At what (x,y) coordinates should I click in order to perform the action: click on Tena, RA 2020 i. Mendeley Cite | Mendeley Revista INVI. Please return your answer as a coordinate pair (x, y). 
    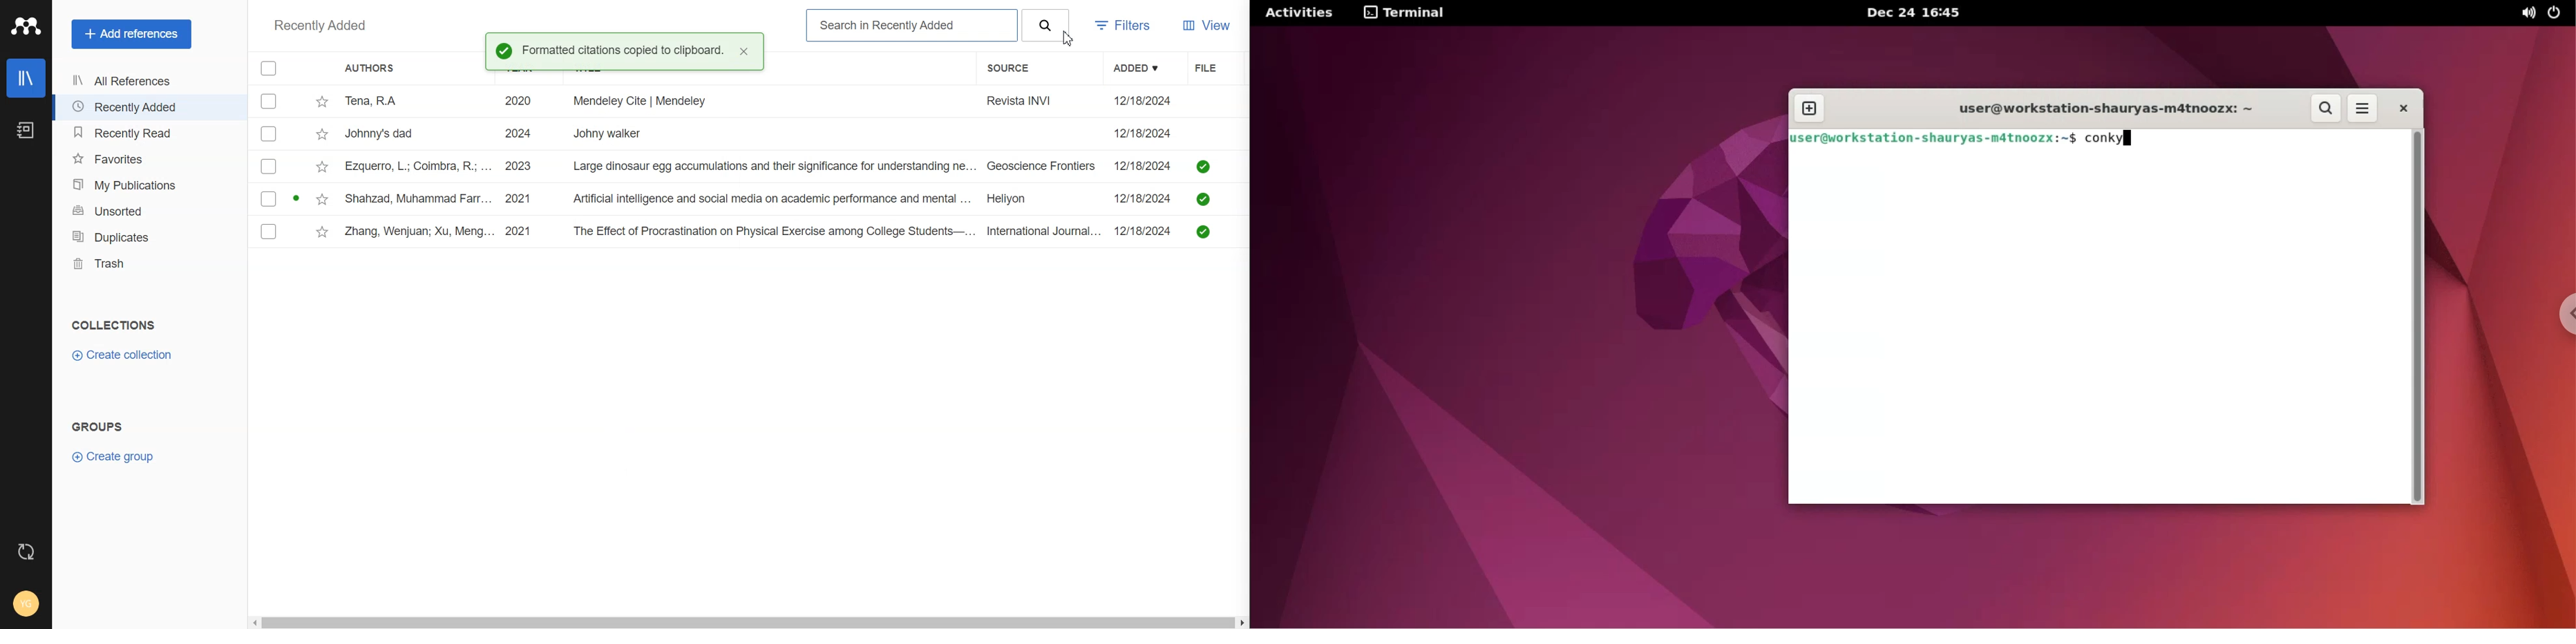
    Looking at the image, I should click on (715, 104).